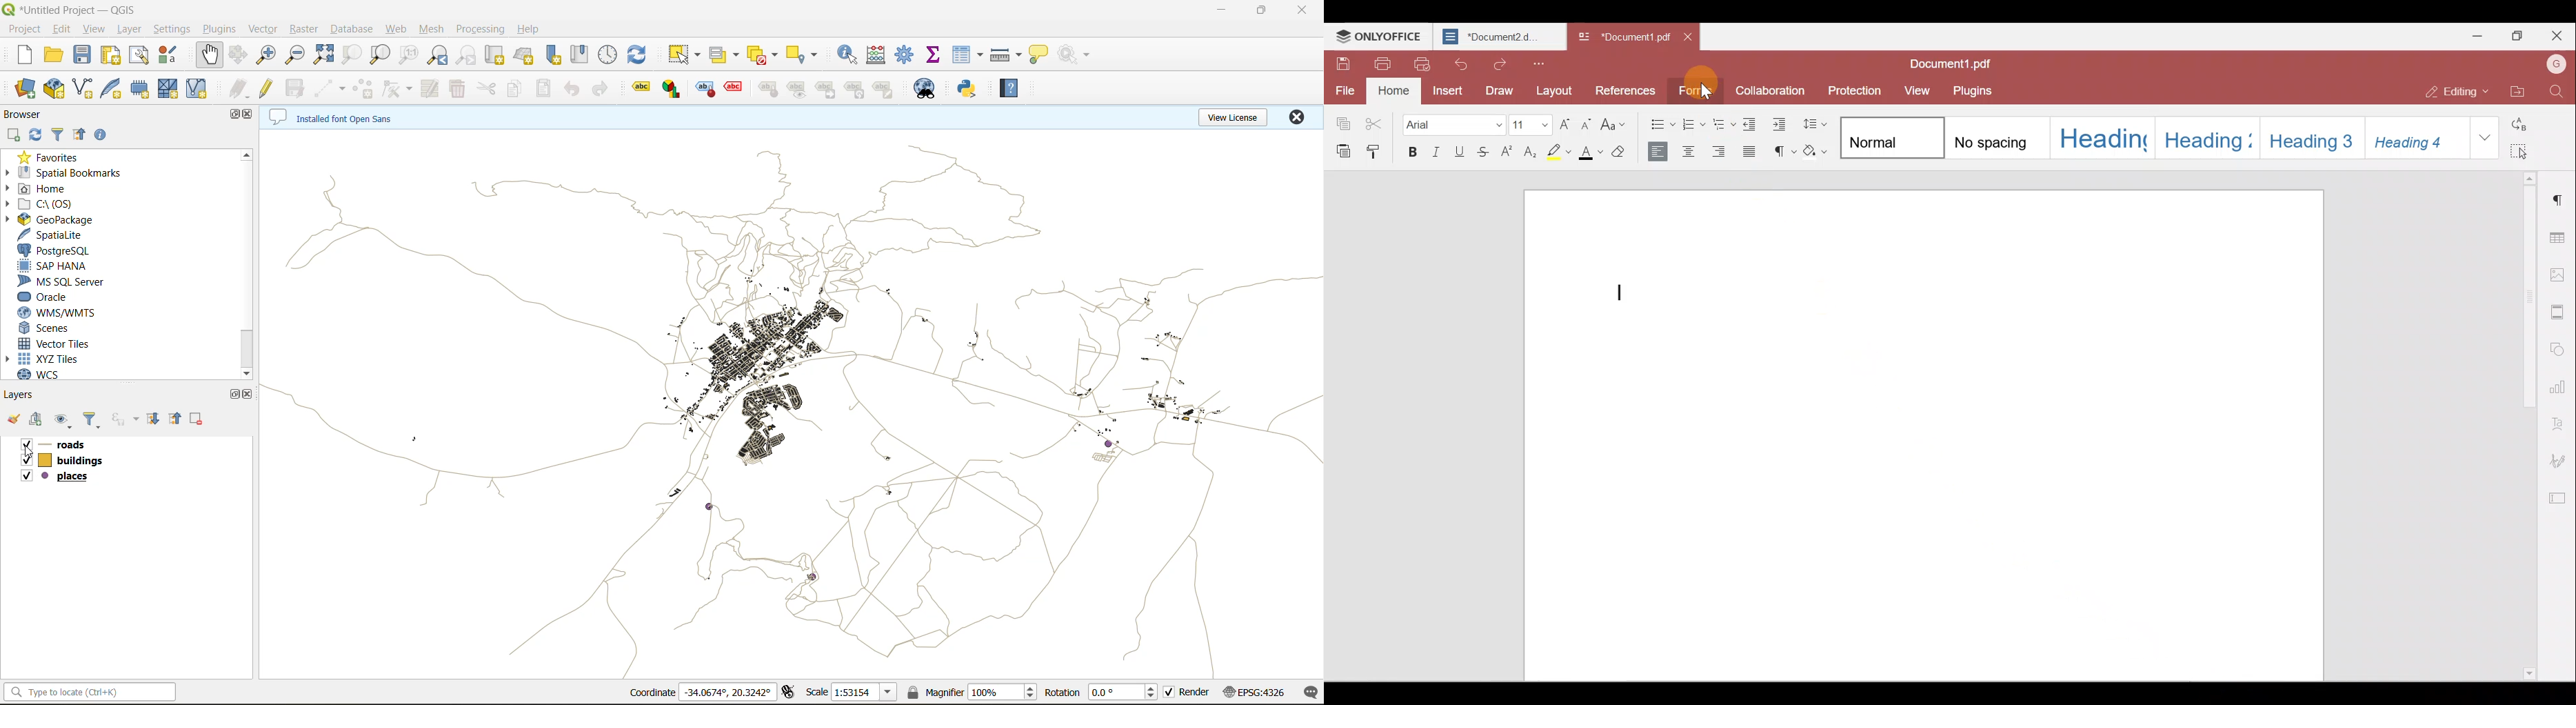 The image size is (2576, 728). Describe the element at coordinates (1009, 90) in the screenshot. I see `help` at that location.